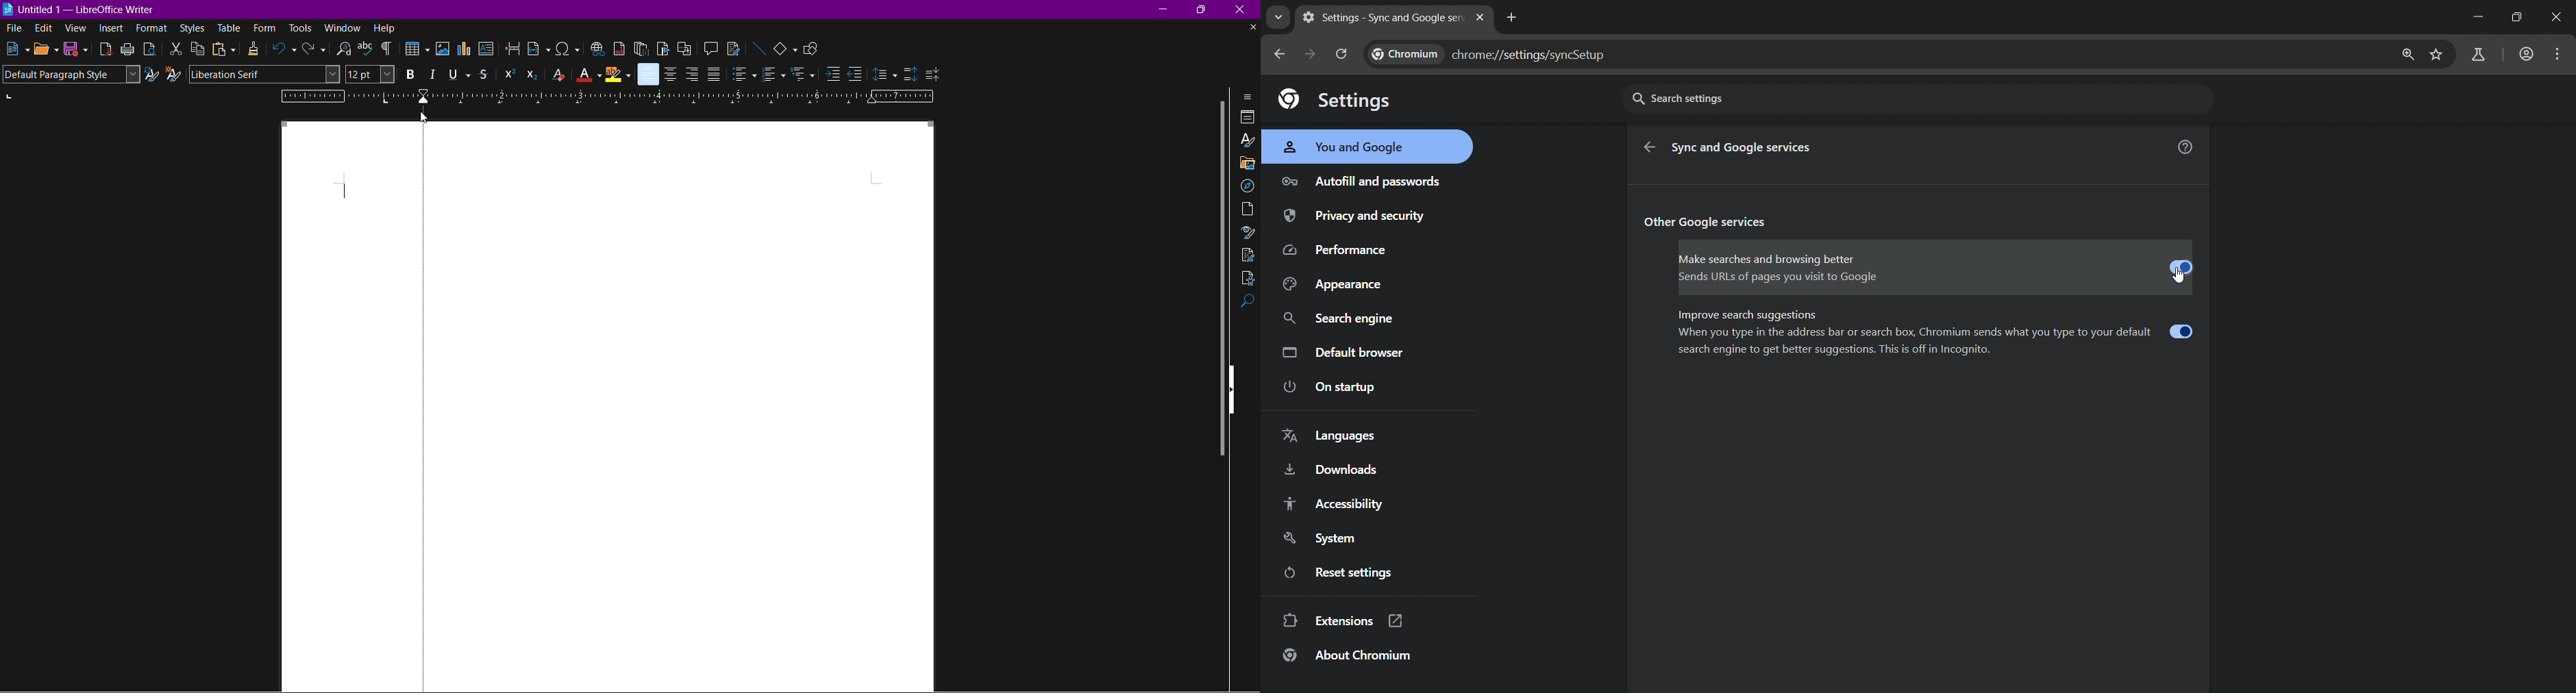  What do you see at coordinates (2559, 52) in the screenshot?
I see `menu` at bounding box center [2559, 52].